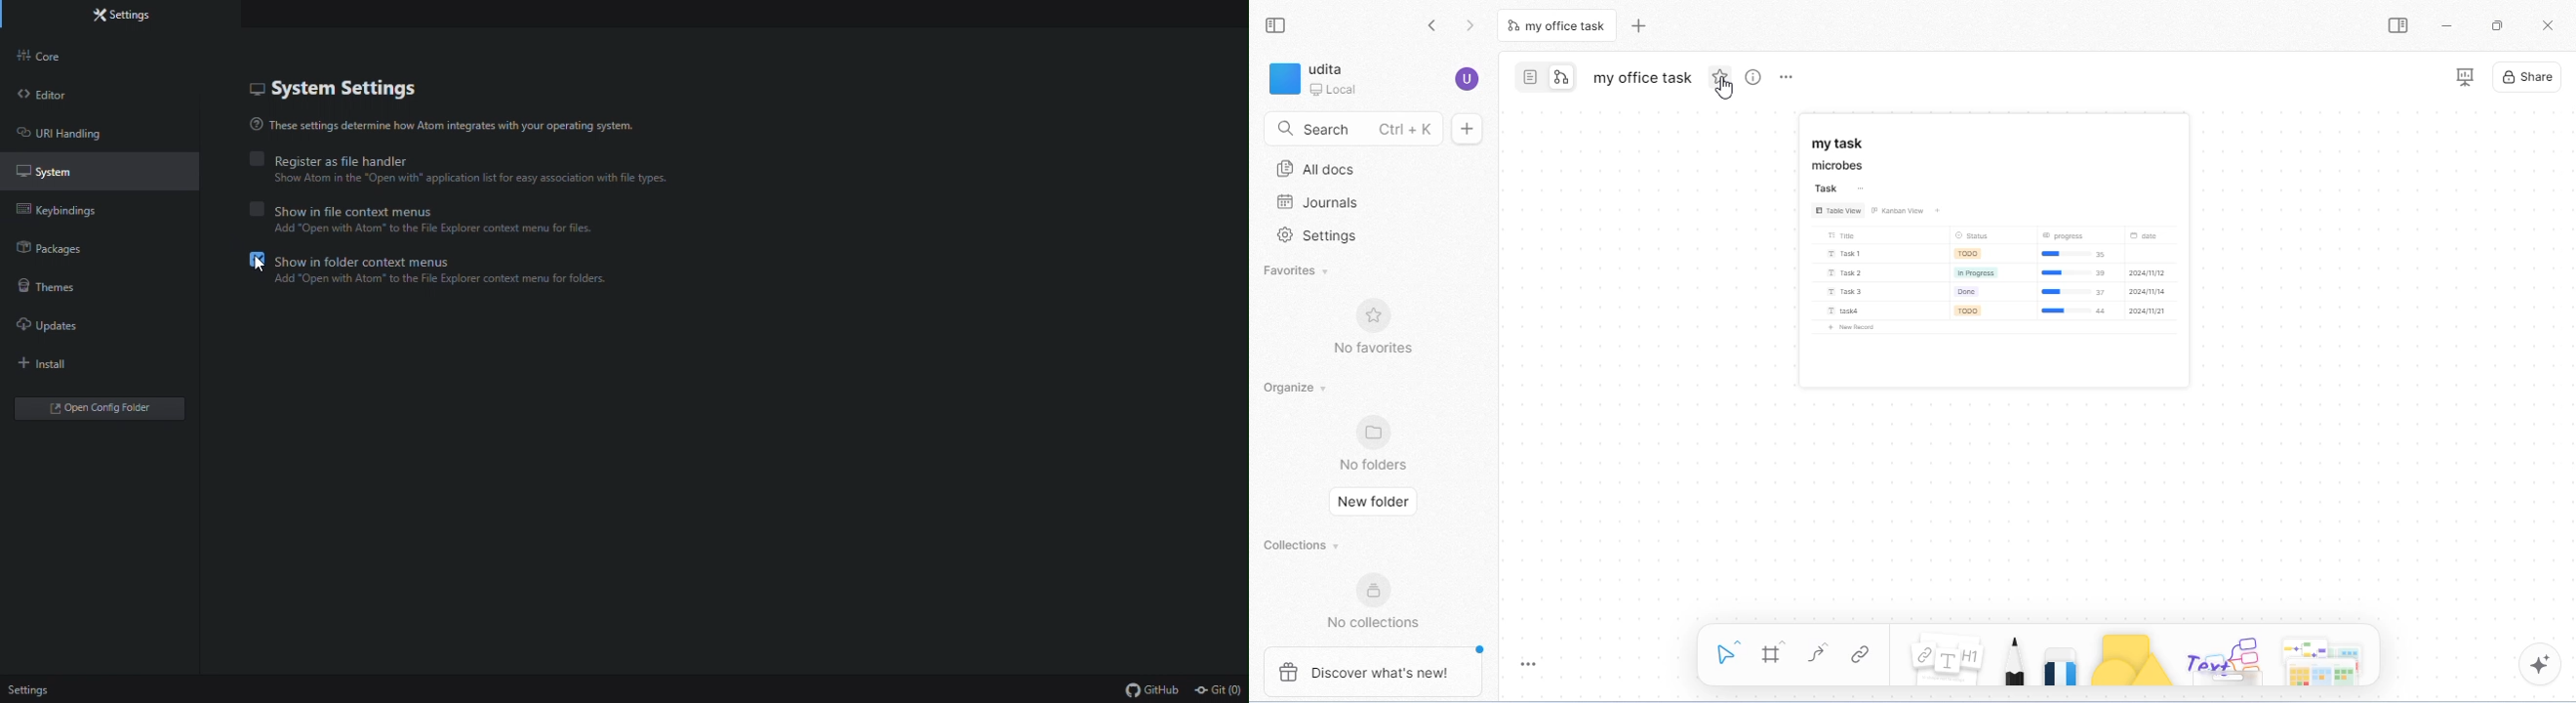 The width and height of the screenshot is (2576, 728). What do you see at coordinates (1468, 129) in the screenshot?
I see `new doc` at bounding box center [1468, 129].